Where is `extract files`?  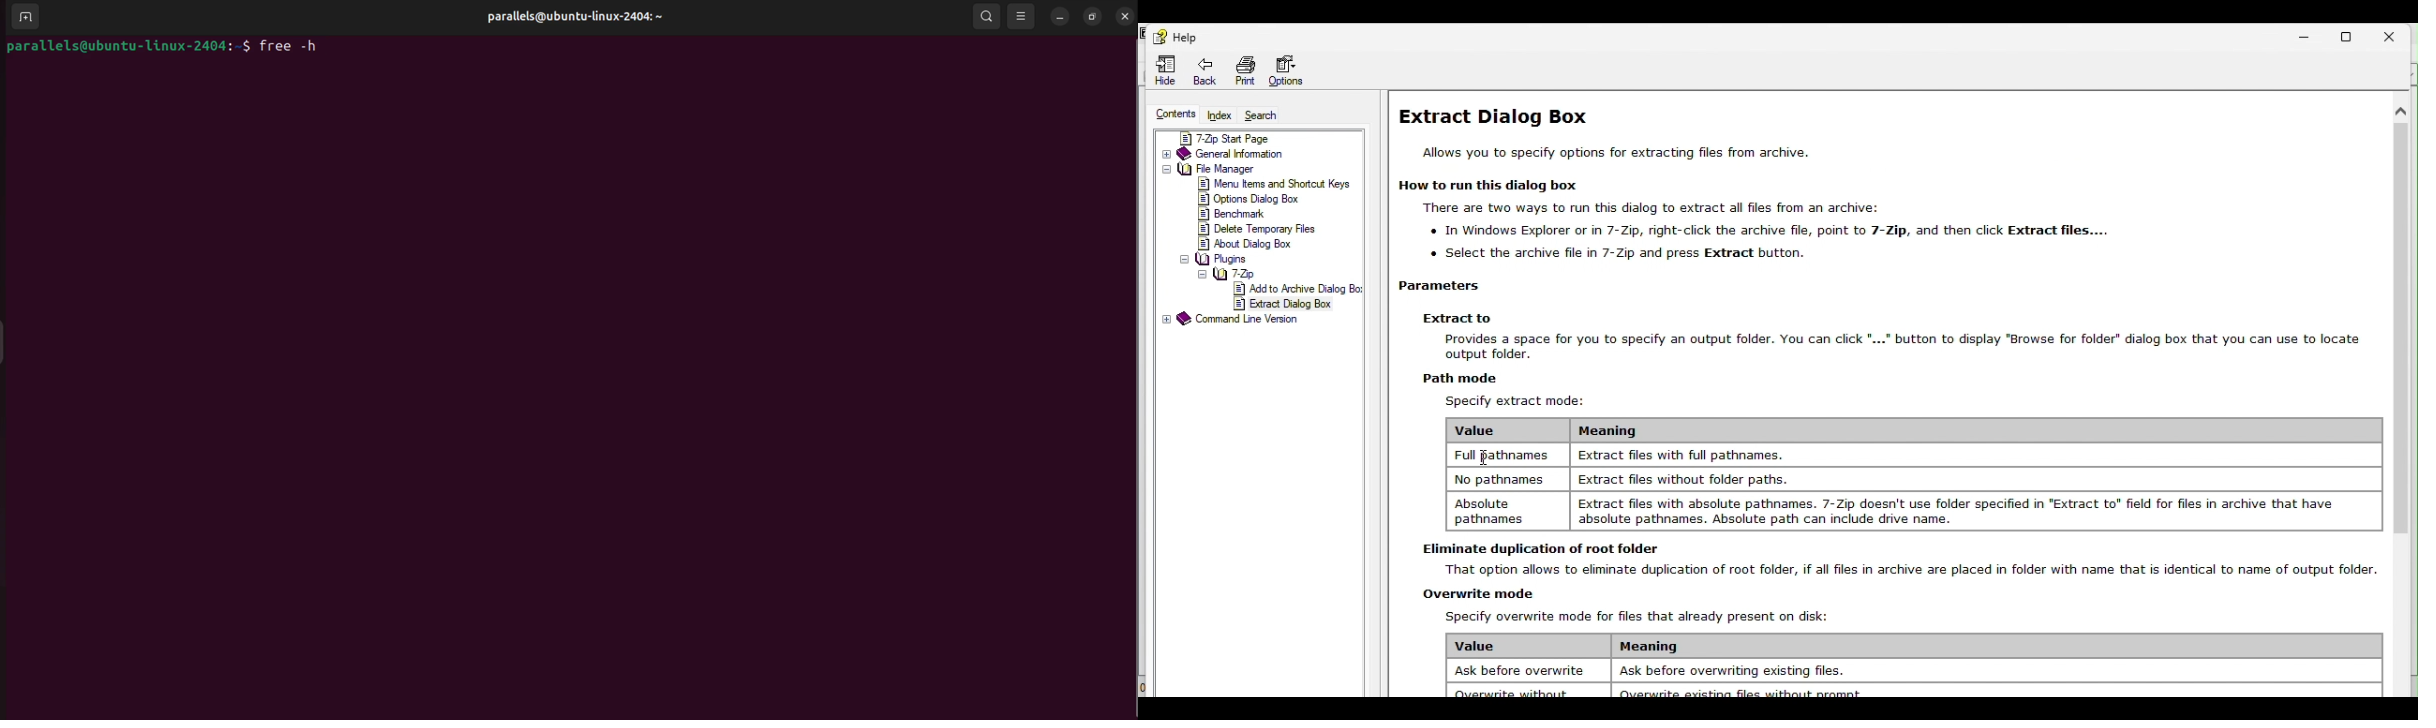 extract files is located at coordinates (1959, 511).